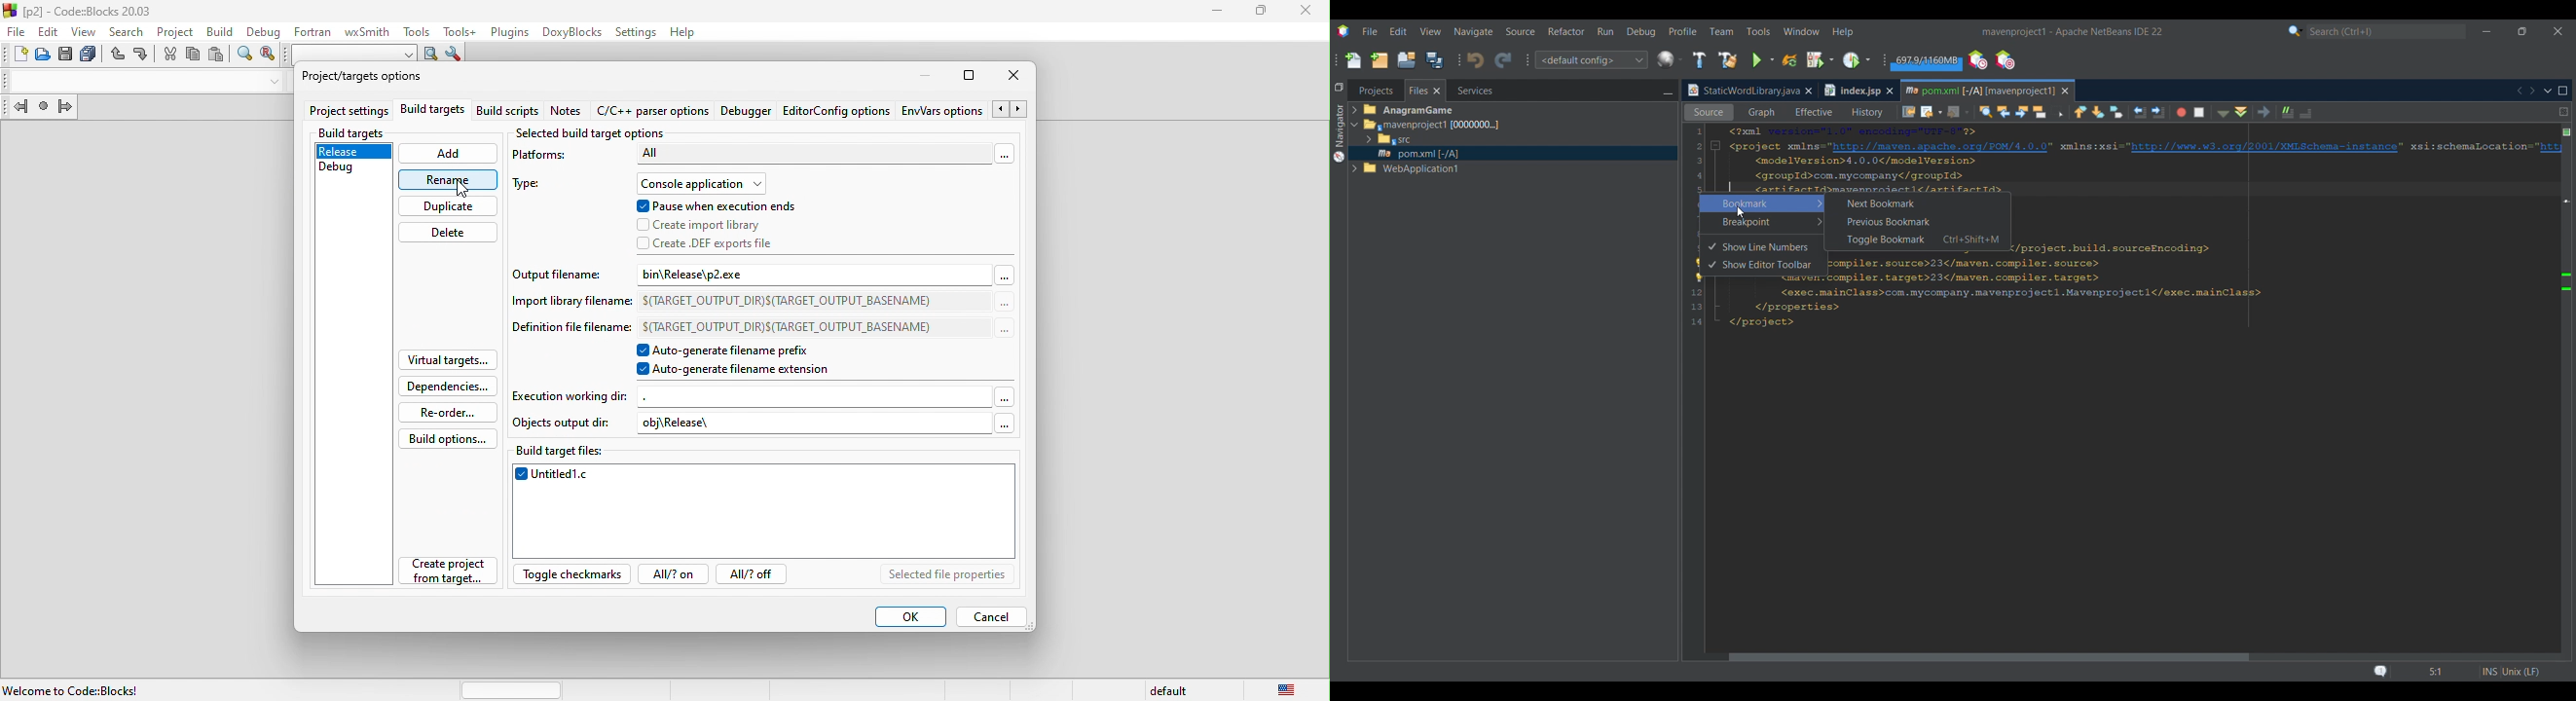 This screenshot has height=728, width=2576. I want to click on env\ars option, so click(941, 110).